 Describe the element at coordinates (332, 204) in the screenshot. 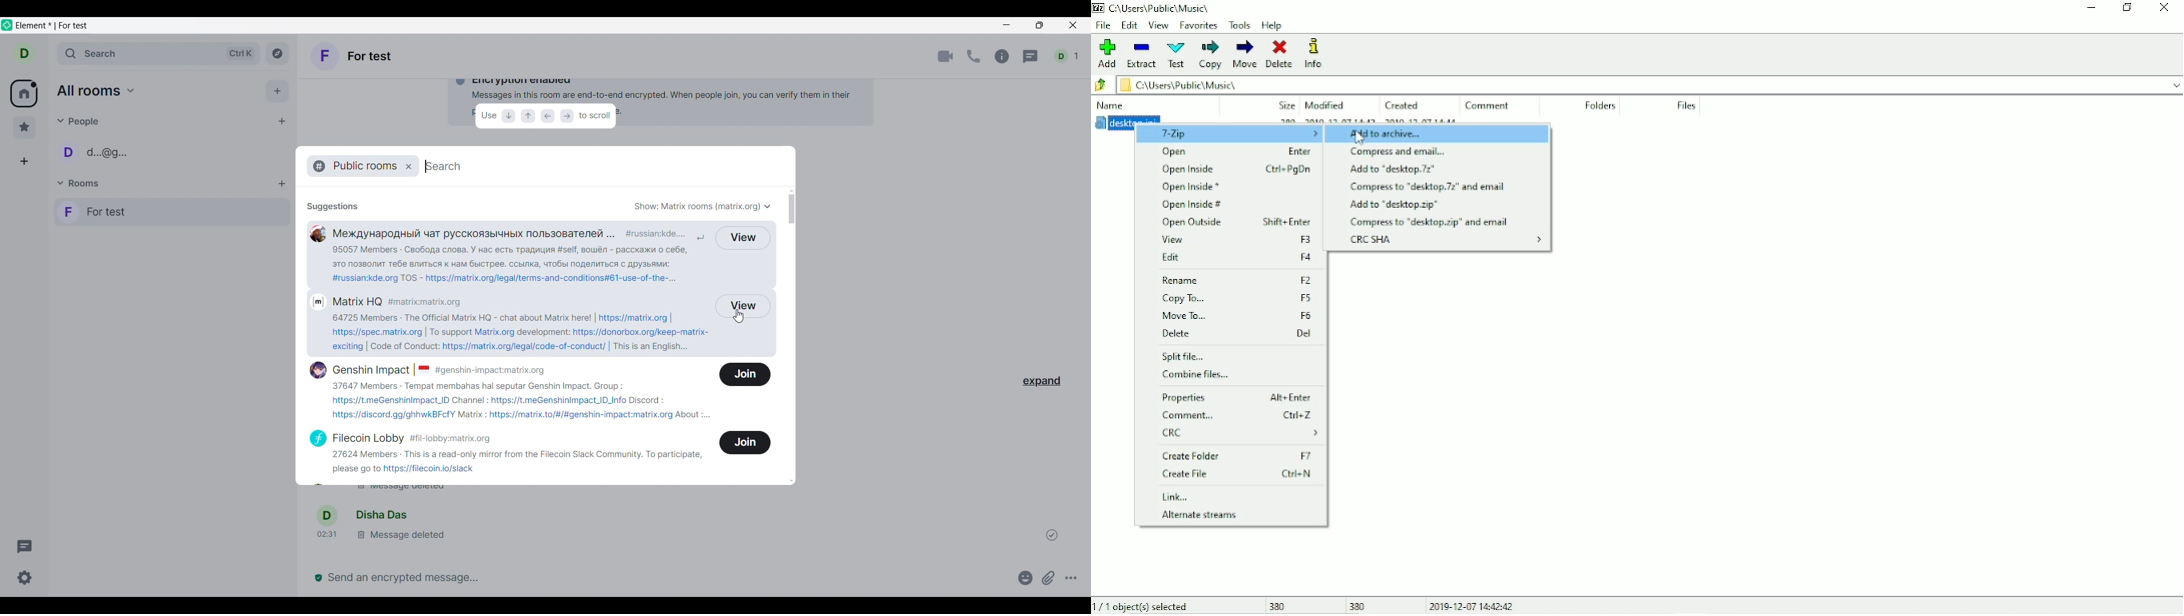

I see `Suggestions` at that location.